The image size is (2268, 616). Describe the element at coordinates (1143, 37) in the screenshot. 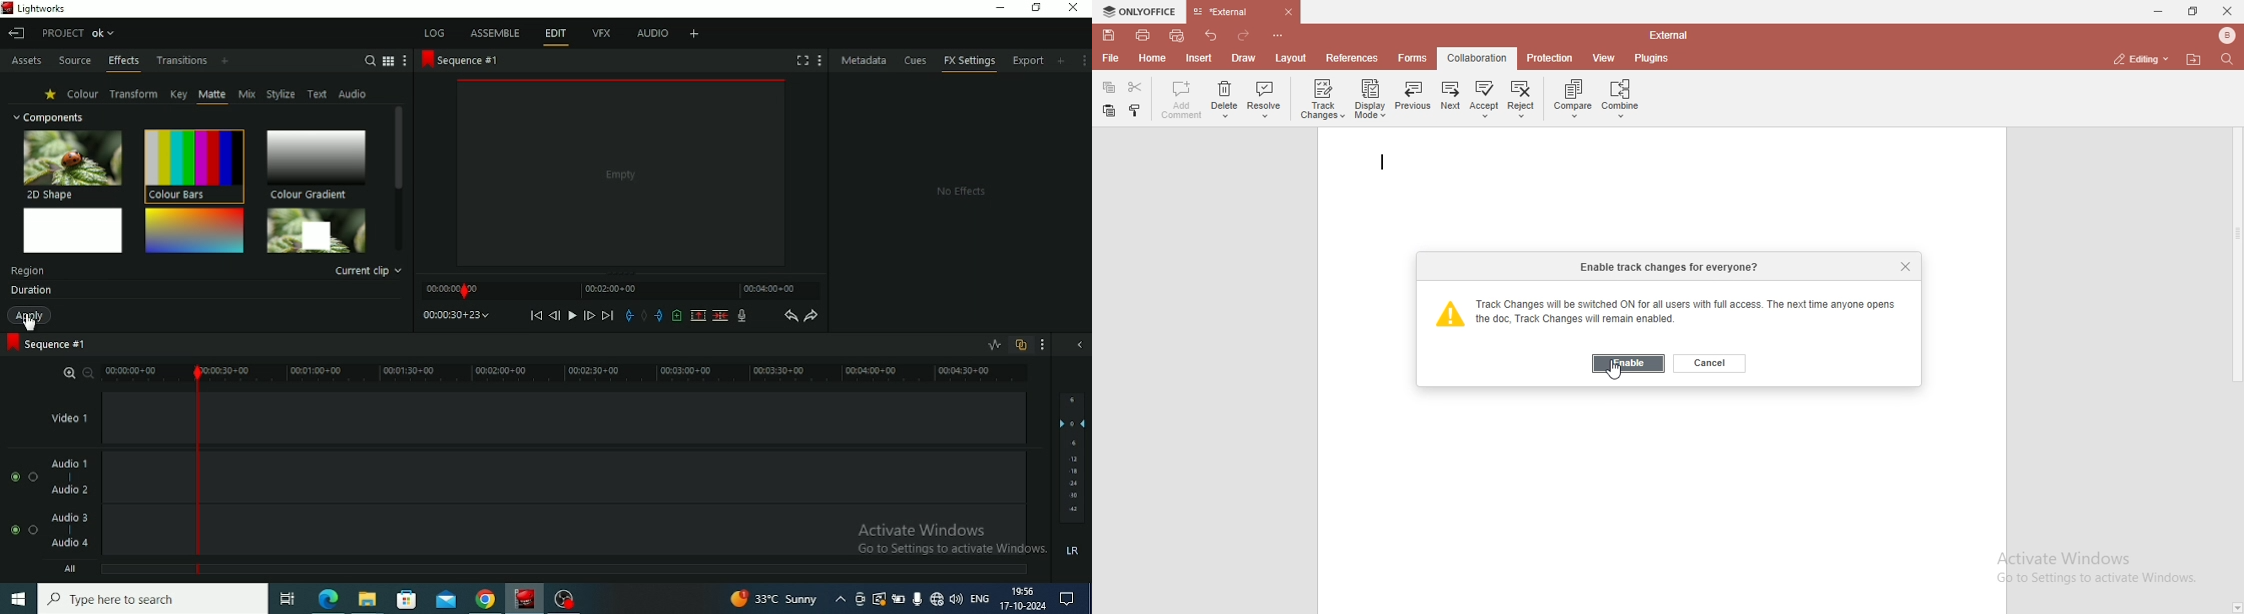

I see `print` at that location.